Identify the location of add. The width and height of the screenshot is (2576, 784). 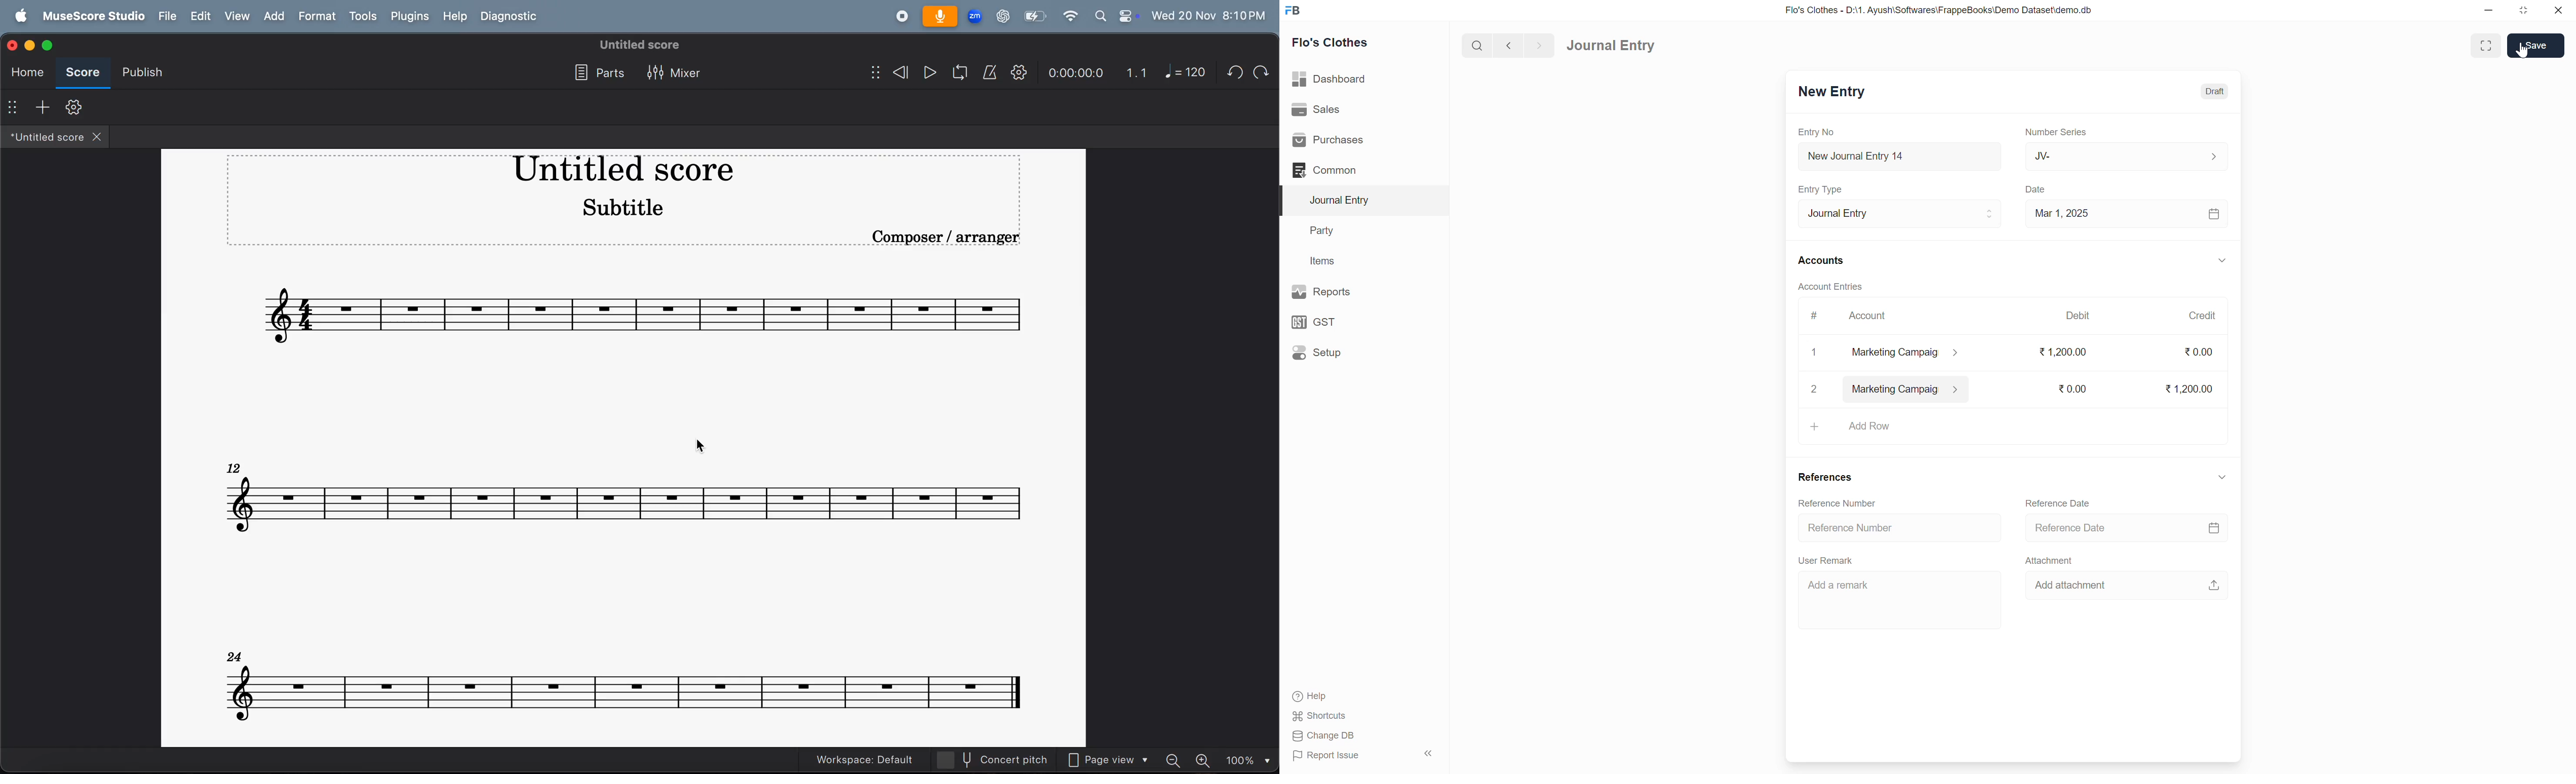
(44, 107).